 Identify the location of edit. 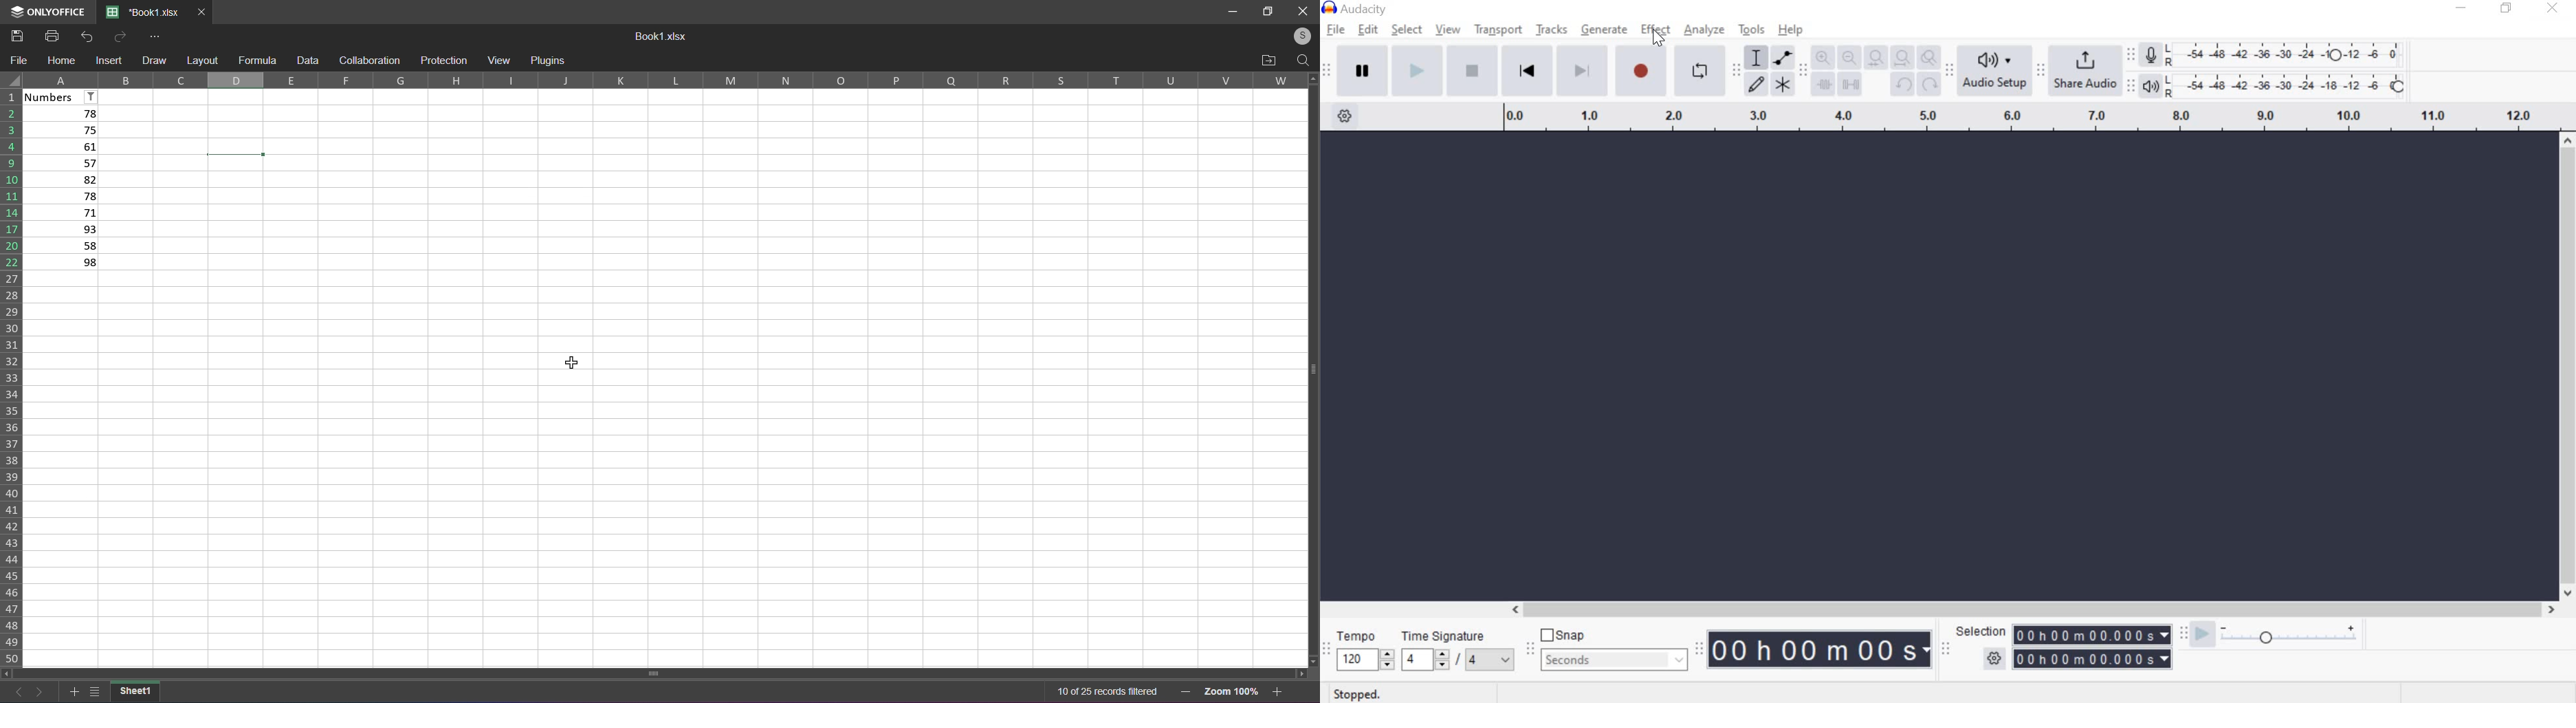
(1368, 29).